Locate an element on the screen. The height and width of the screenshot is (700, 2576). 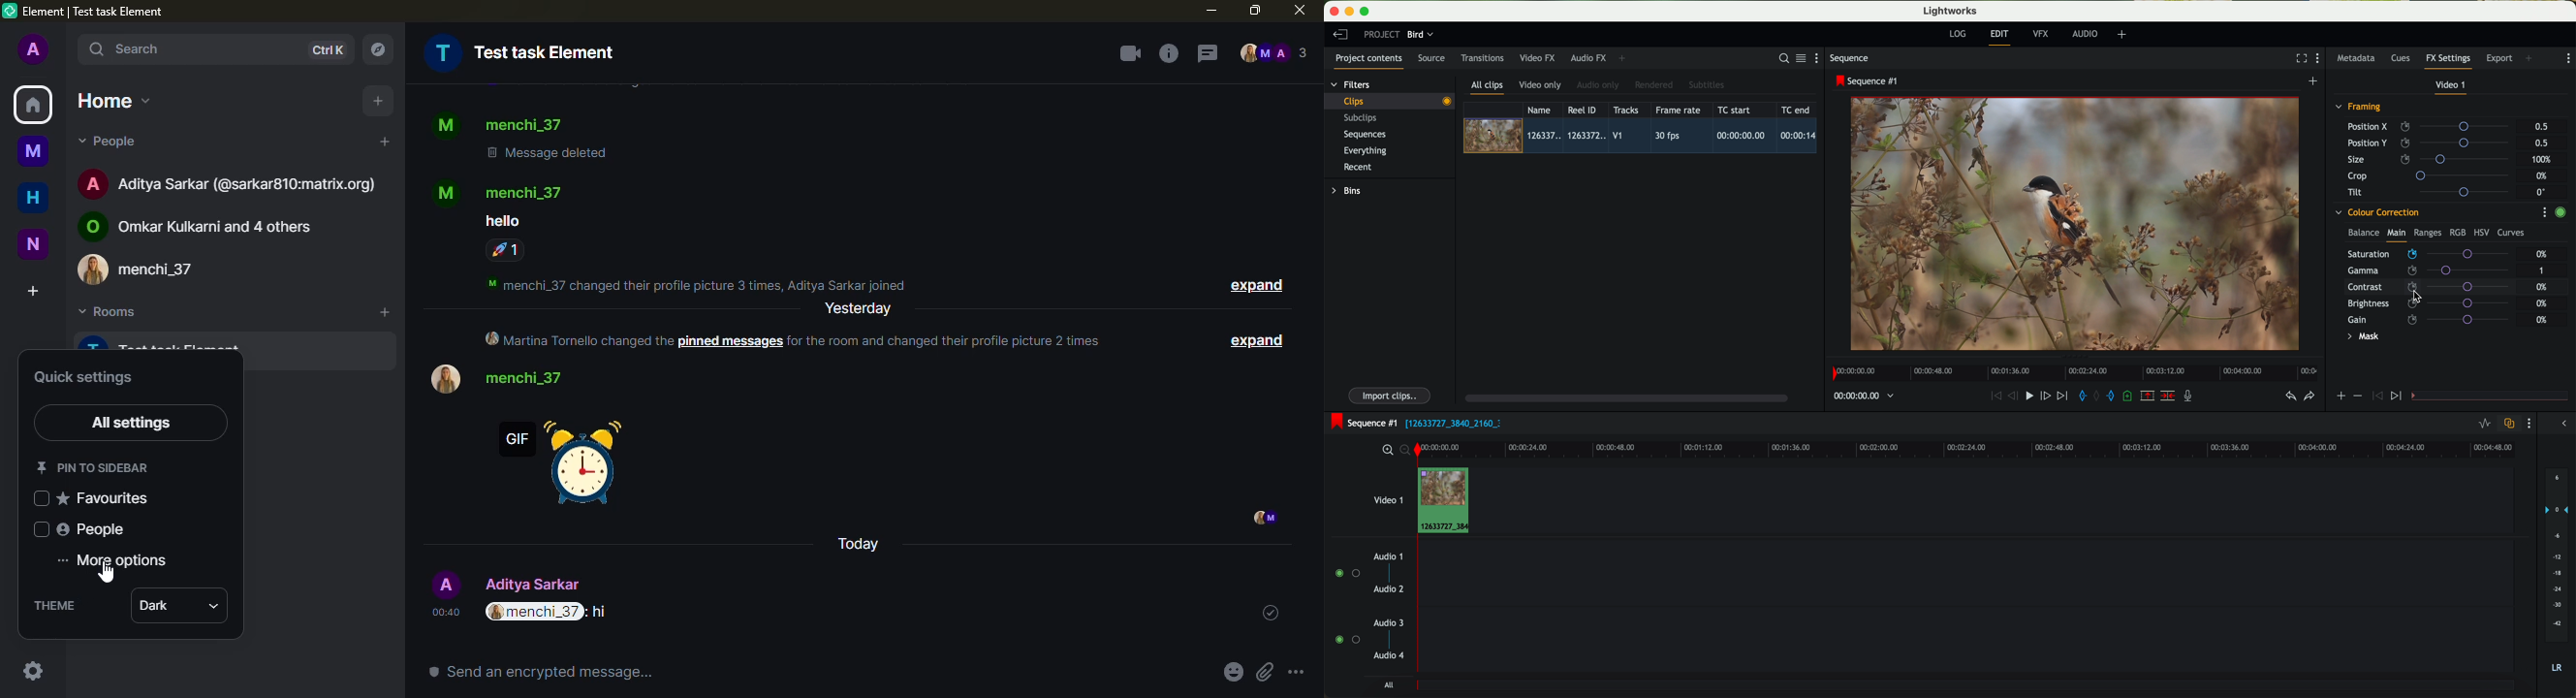
timeline is located at coordinates (1992, 448).